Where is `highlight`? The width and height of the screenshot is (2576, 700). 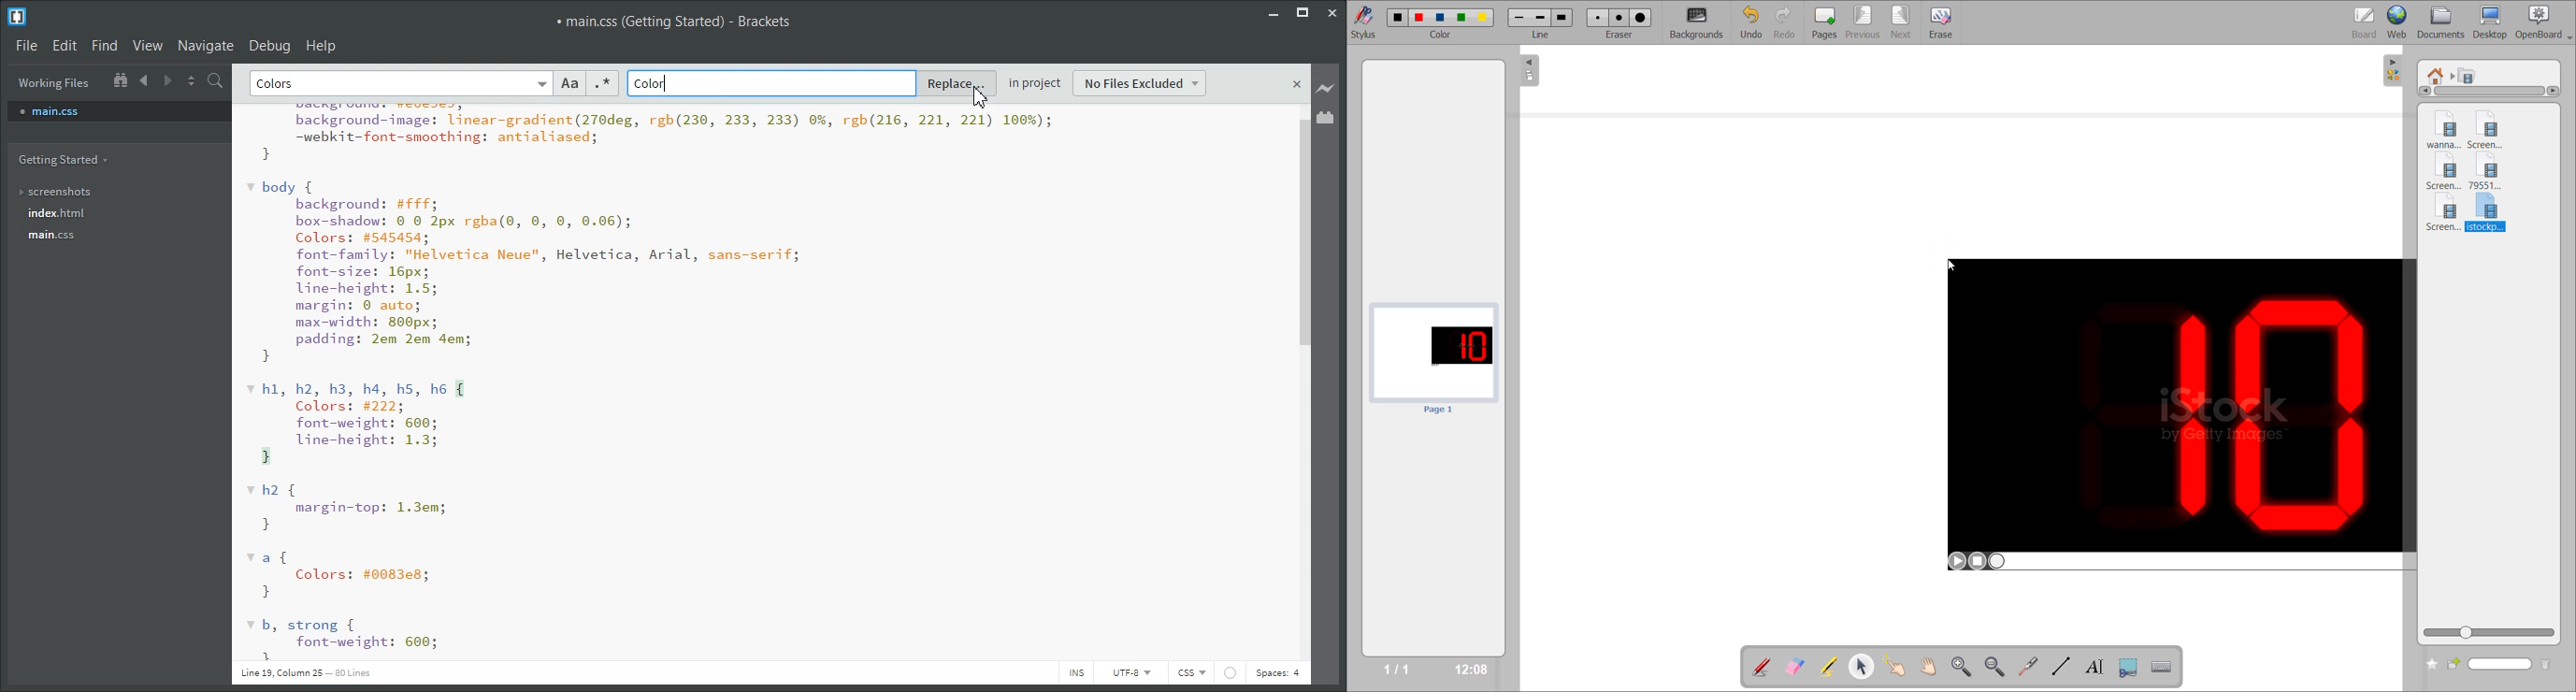 highlight is located at coordinates (1830, 664).